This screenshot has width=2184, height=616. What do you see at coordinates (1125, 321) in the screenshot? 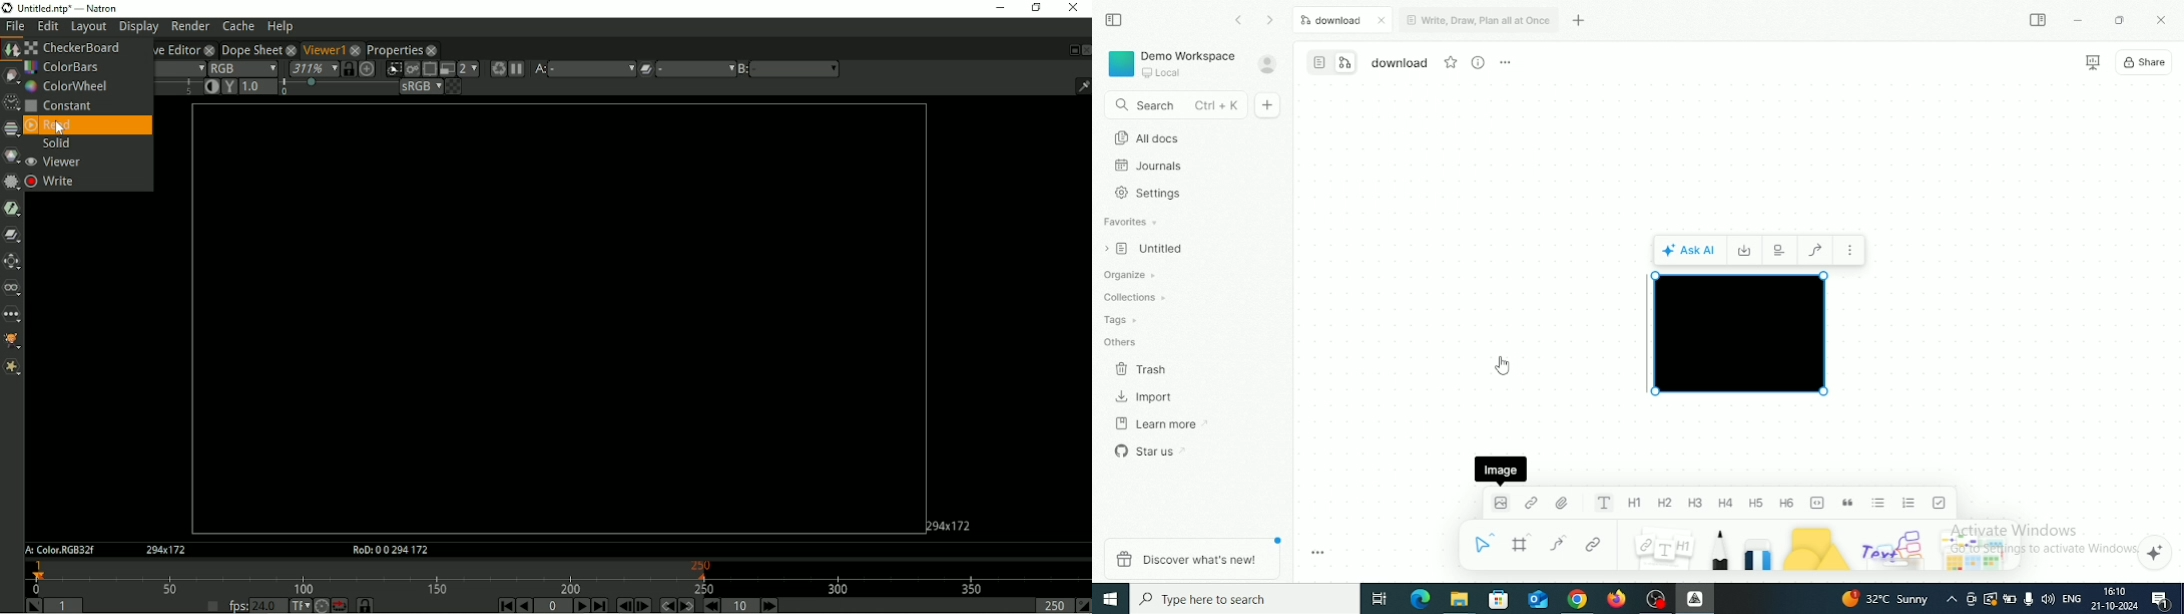
I see `Tags` at bounding box center [1125, 321].